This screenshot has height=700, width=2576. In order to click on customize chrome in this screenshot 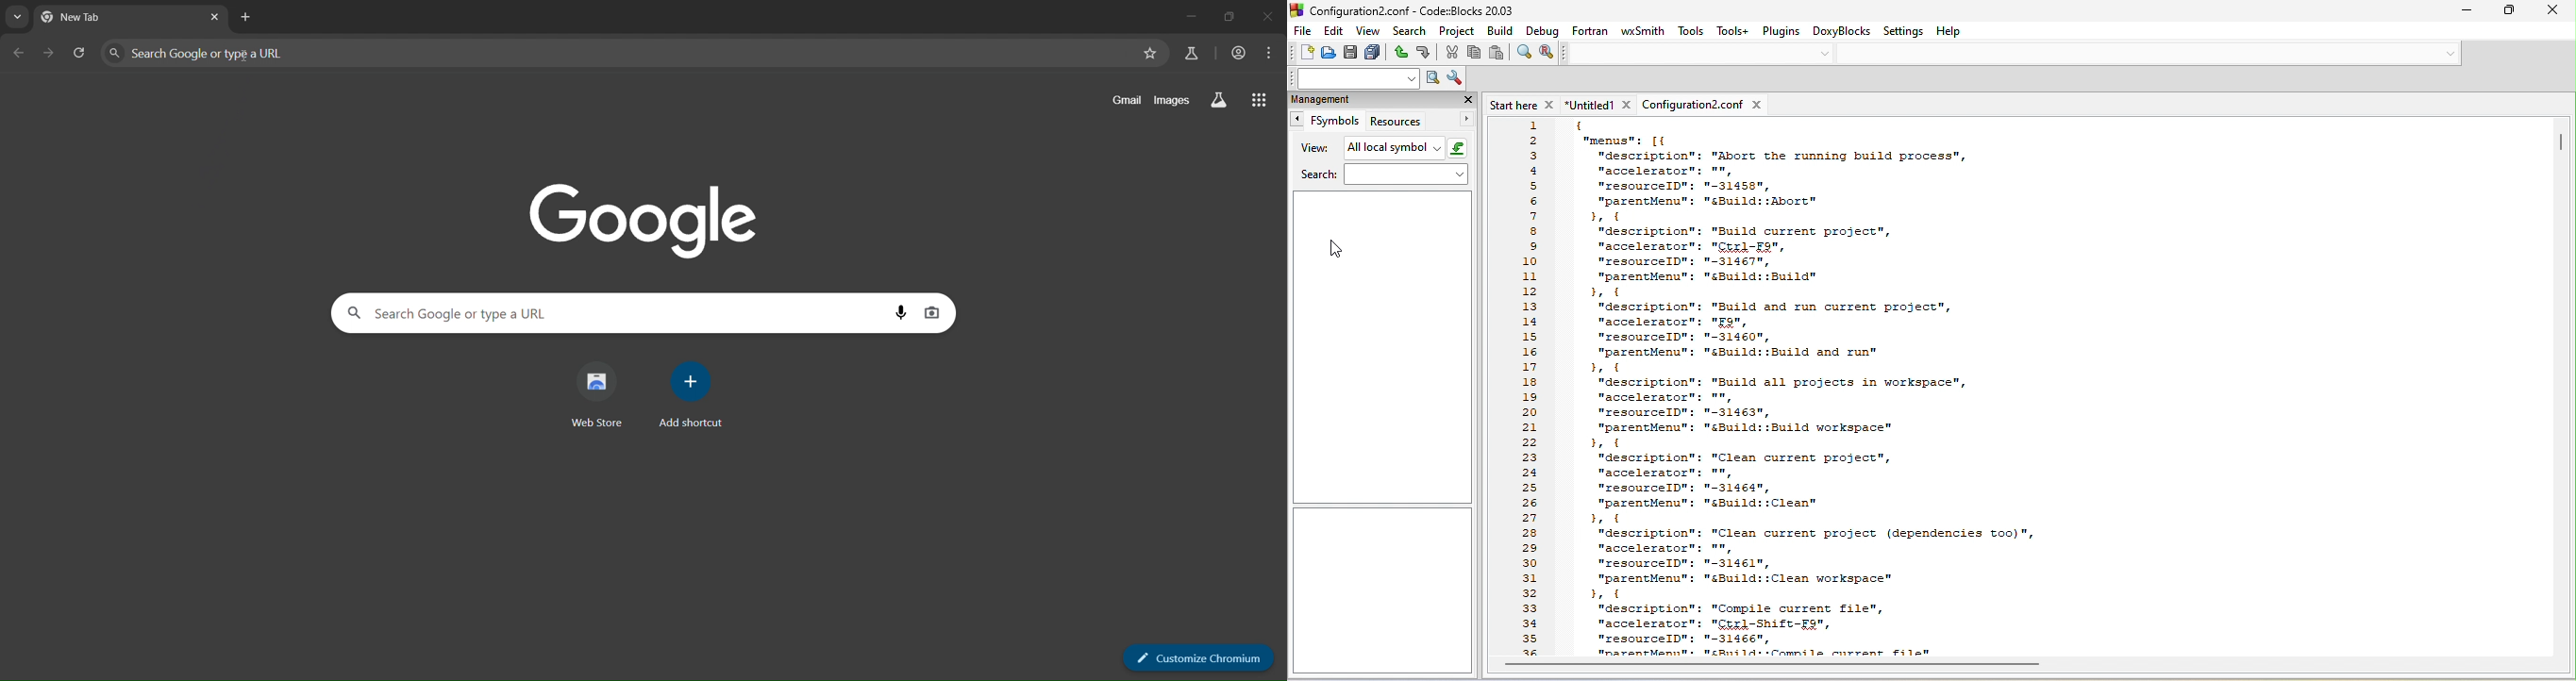, I will do `click(1196, 654)`.